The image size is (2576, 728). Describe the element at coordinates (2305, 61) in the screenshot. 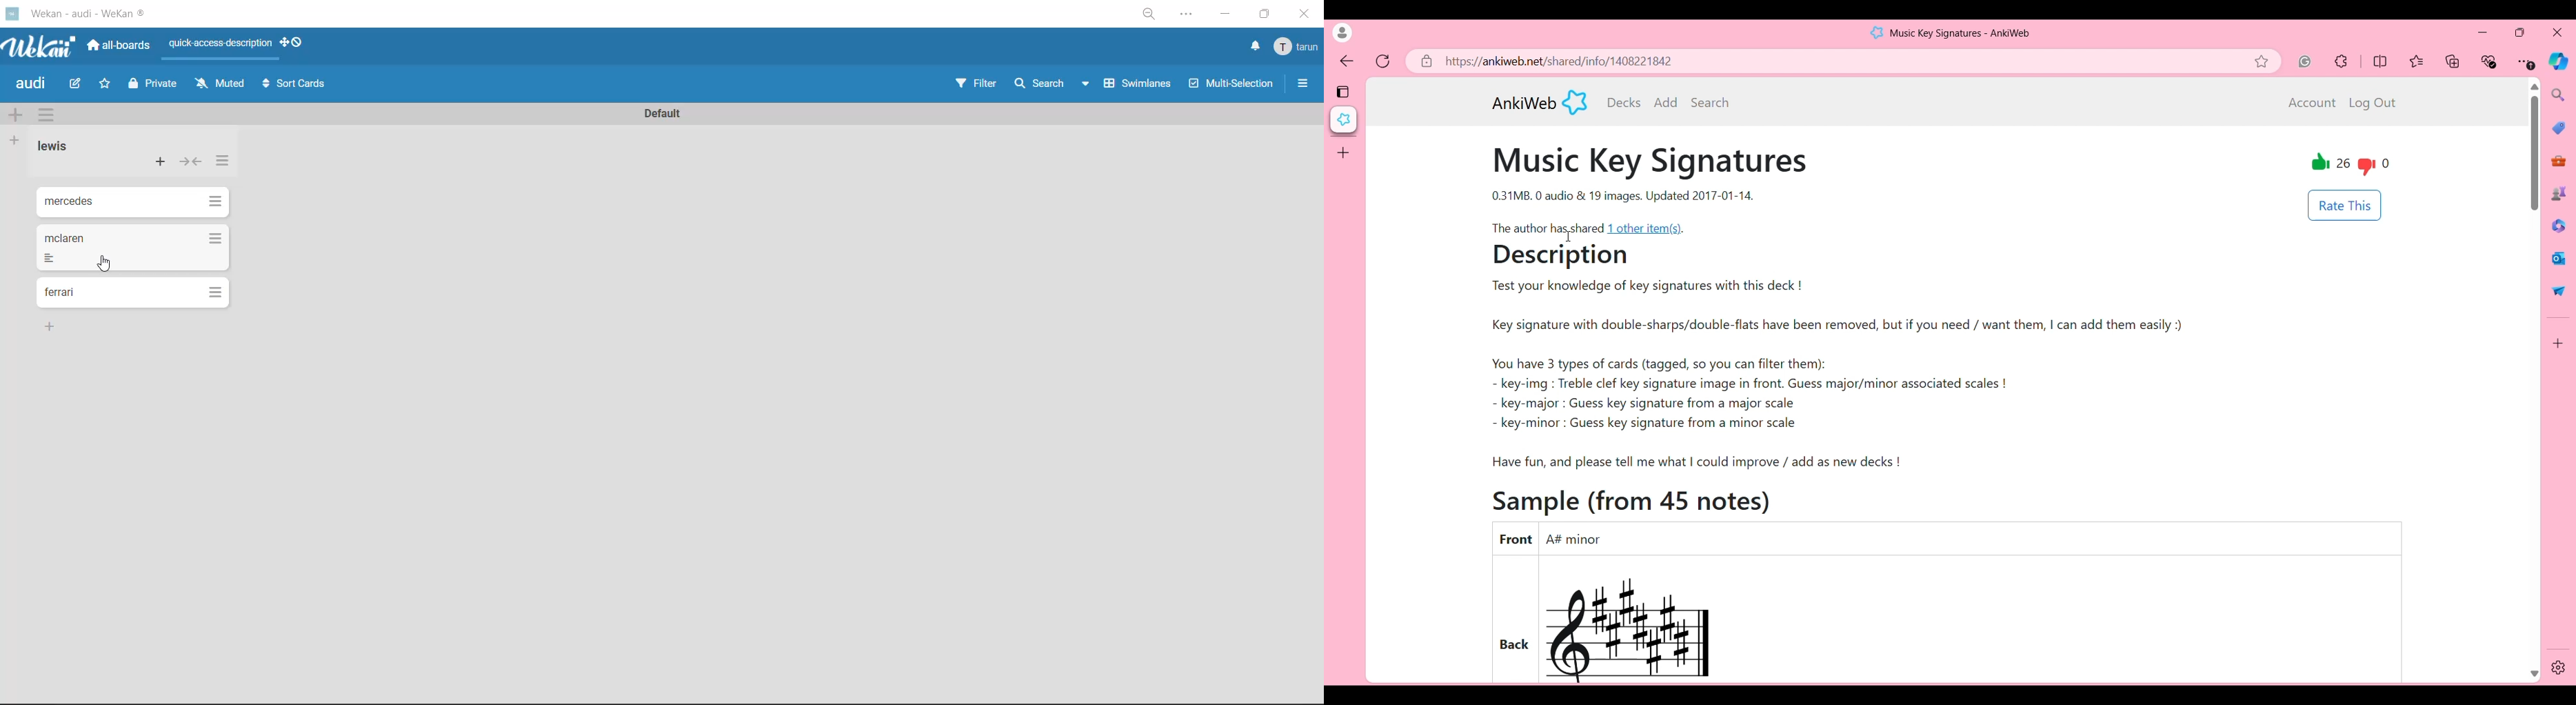

I see `Grammarly extension` at that location.